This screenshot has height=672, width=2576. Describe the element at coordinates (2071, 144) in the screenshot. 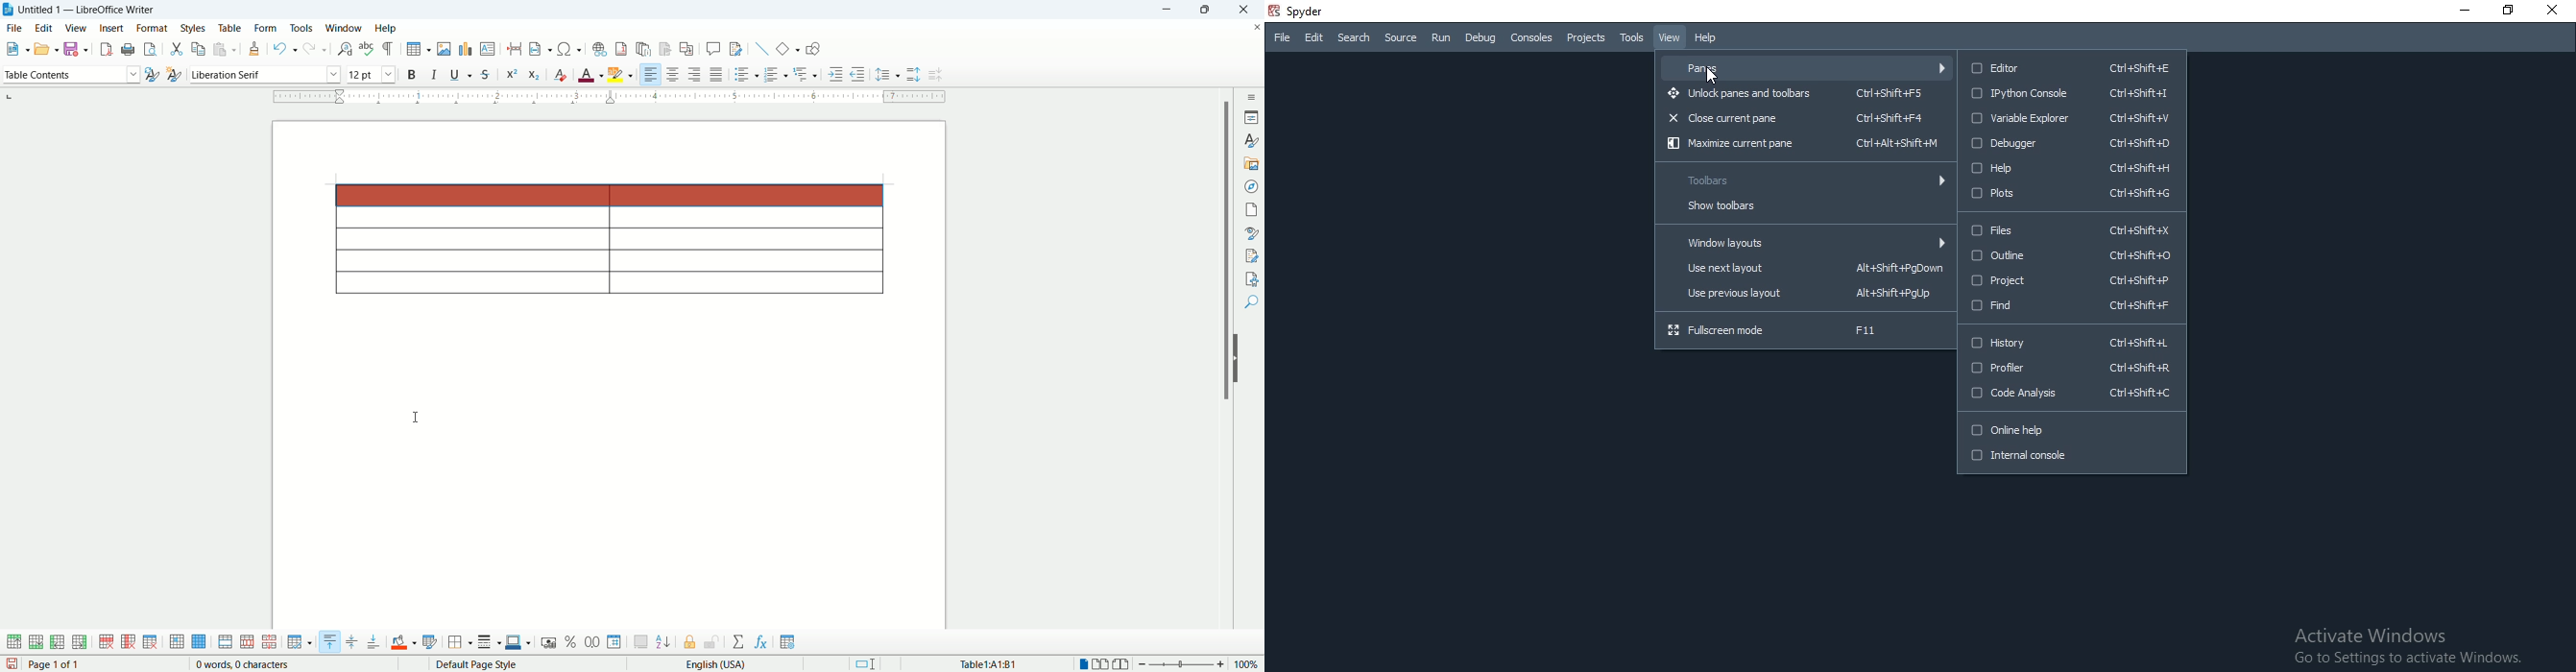

I see `Debugger` at that location.